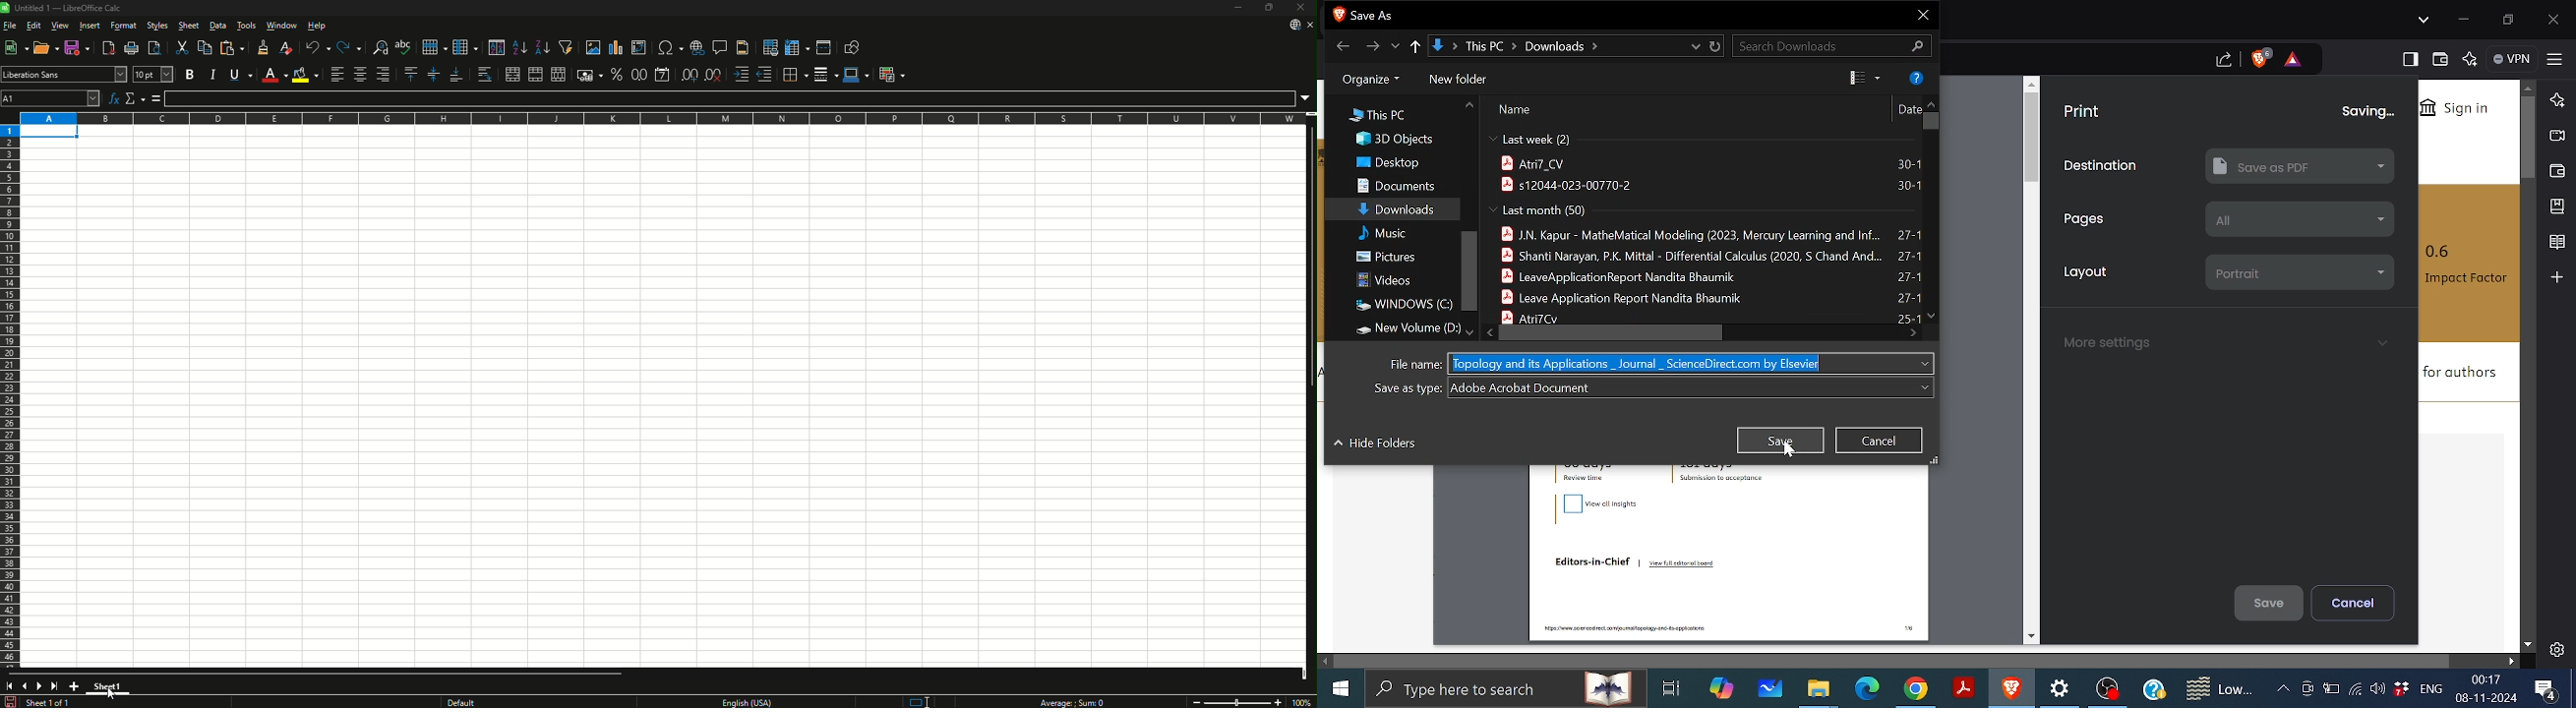  What do you see at coordinates (158, 25) in the screenshot?
I see `Styles` at bounding box center [158, 25].